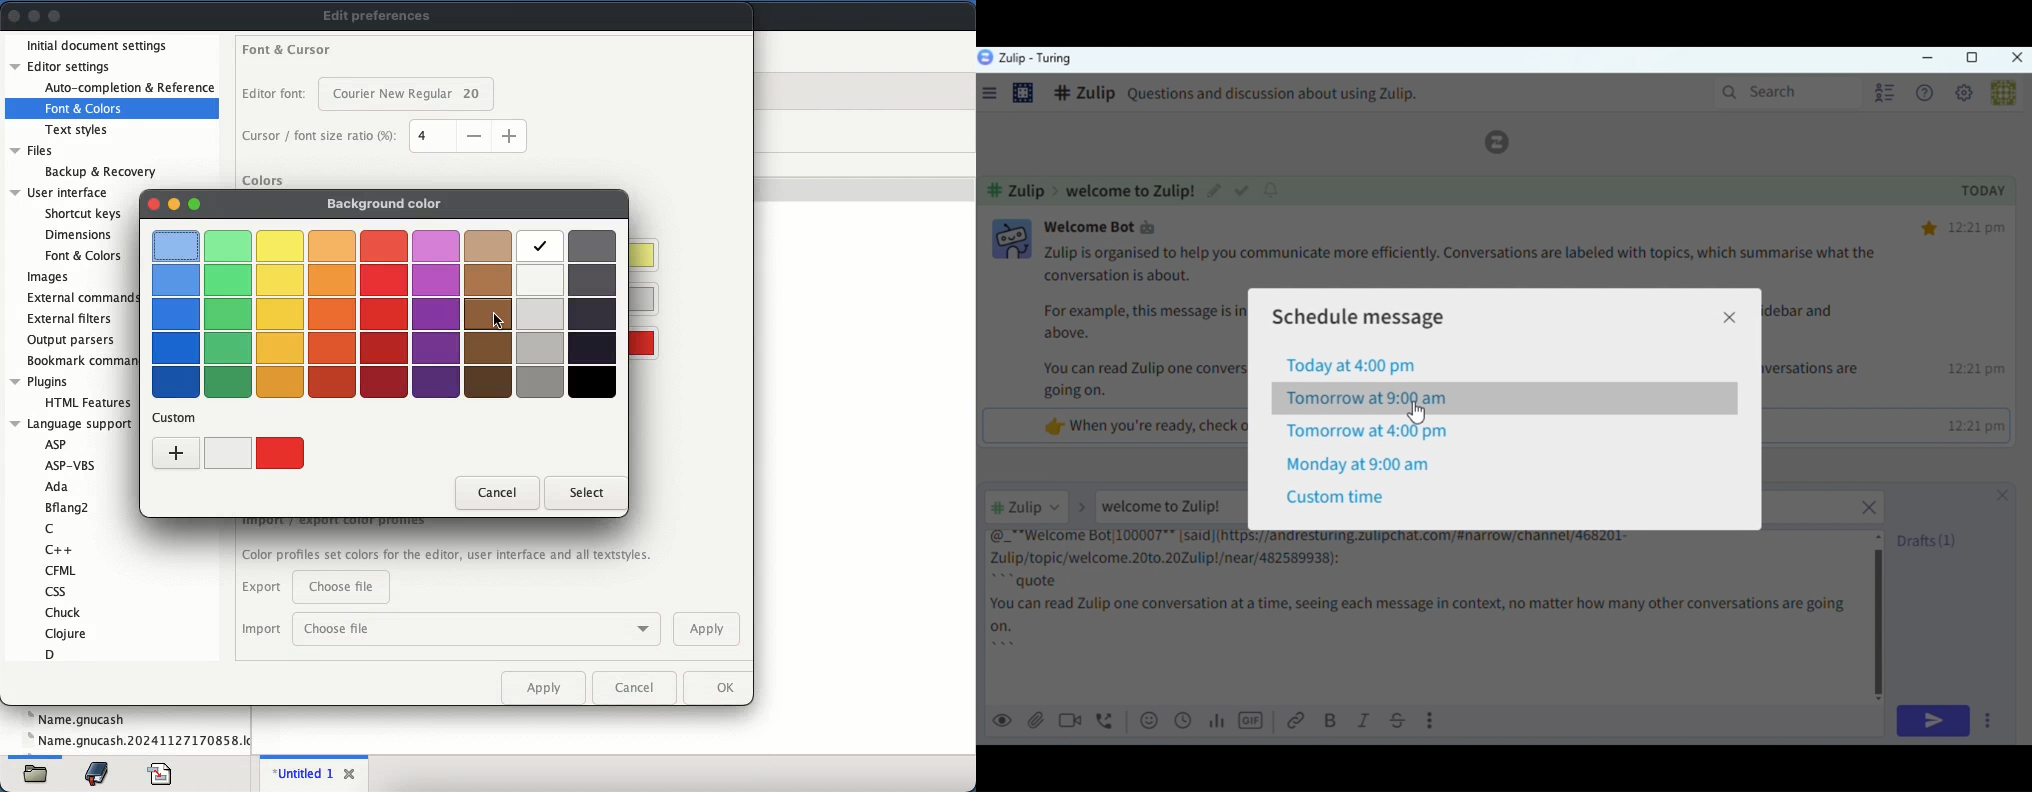  What do you see at coordinates (77, 233) in the screenshot?
I see `Dimensions` at bounding box center [77, 233].